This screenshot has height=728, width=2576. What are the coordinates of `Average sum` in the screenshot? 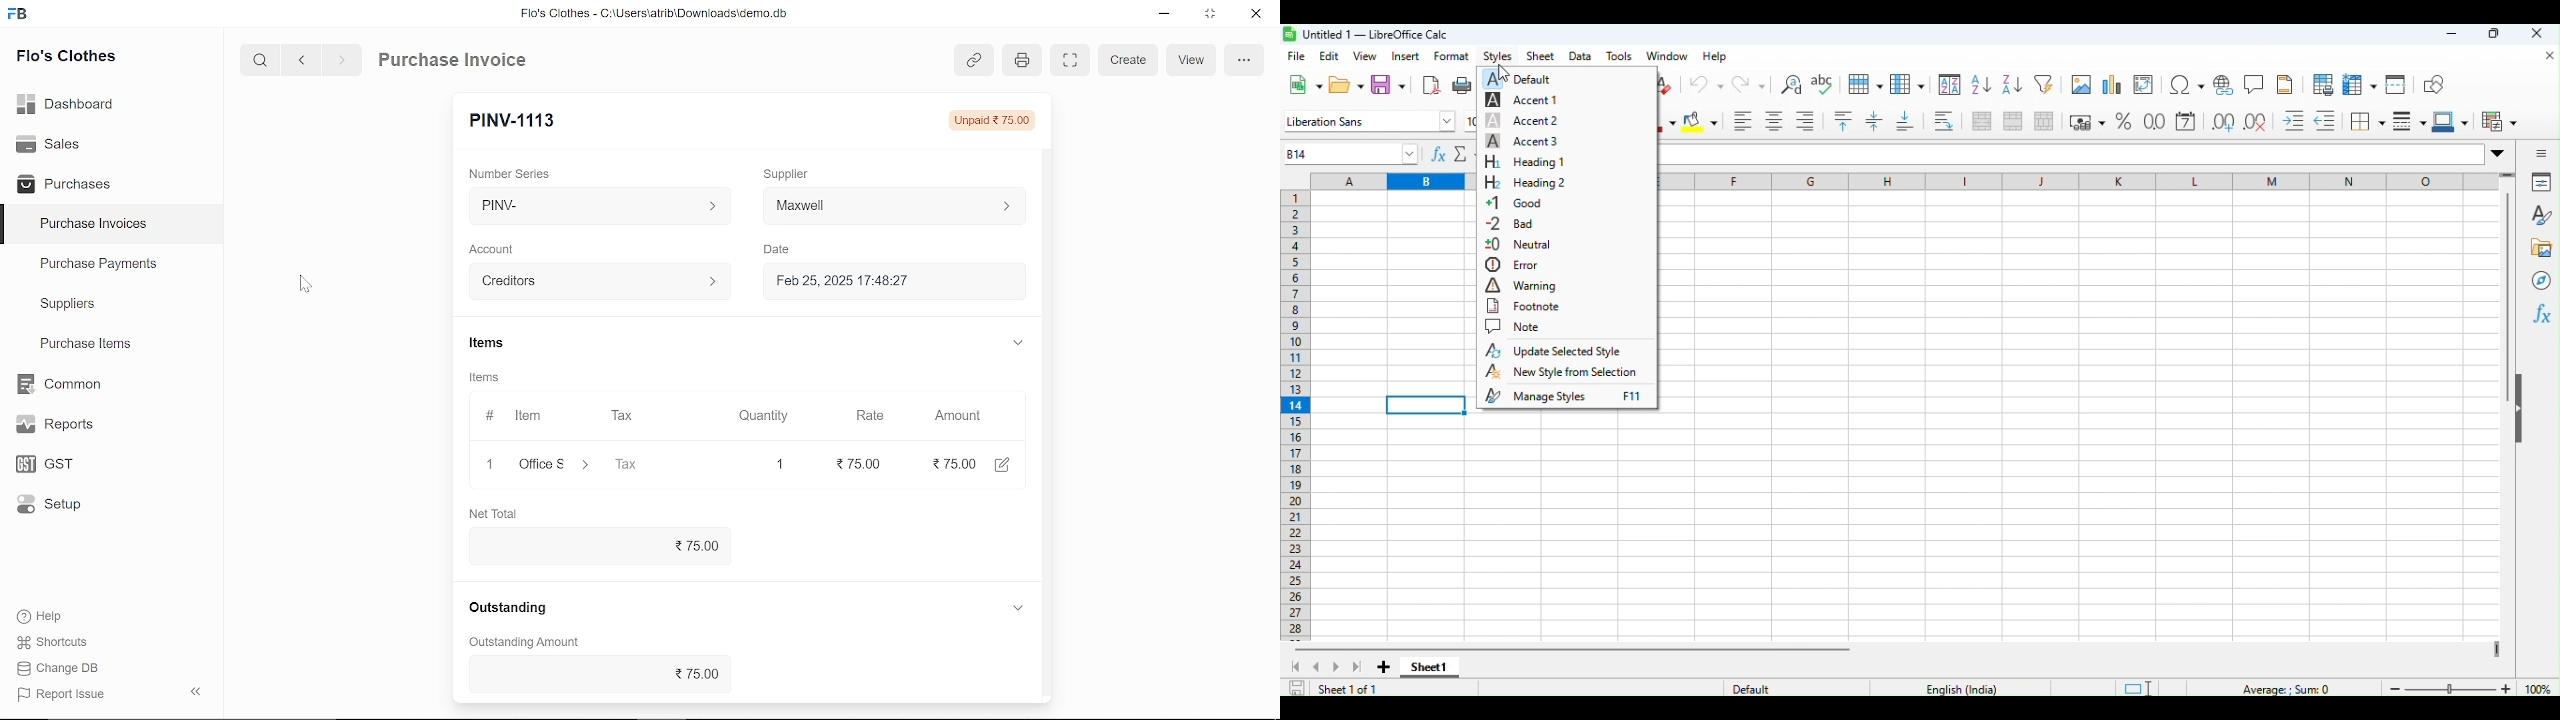 It's located at (2274, 688).